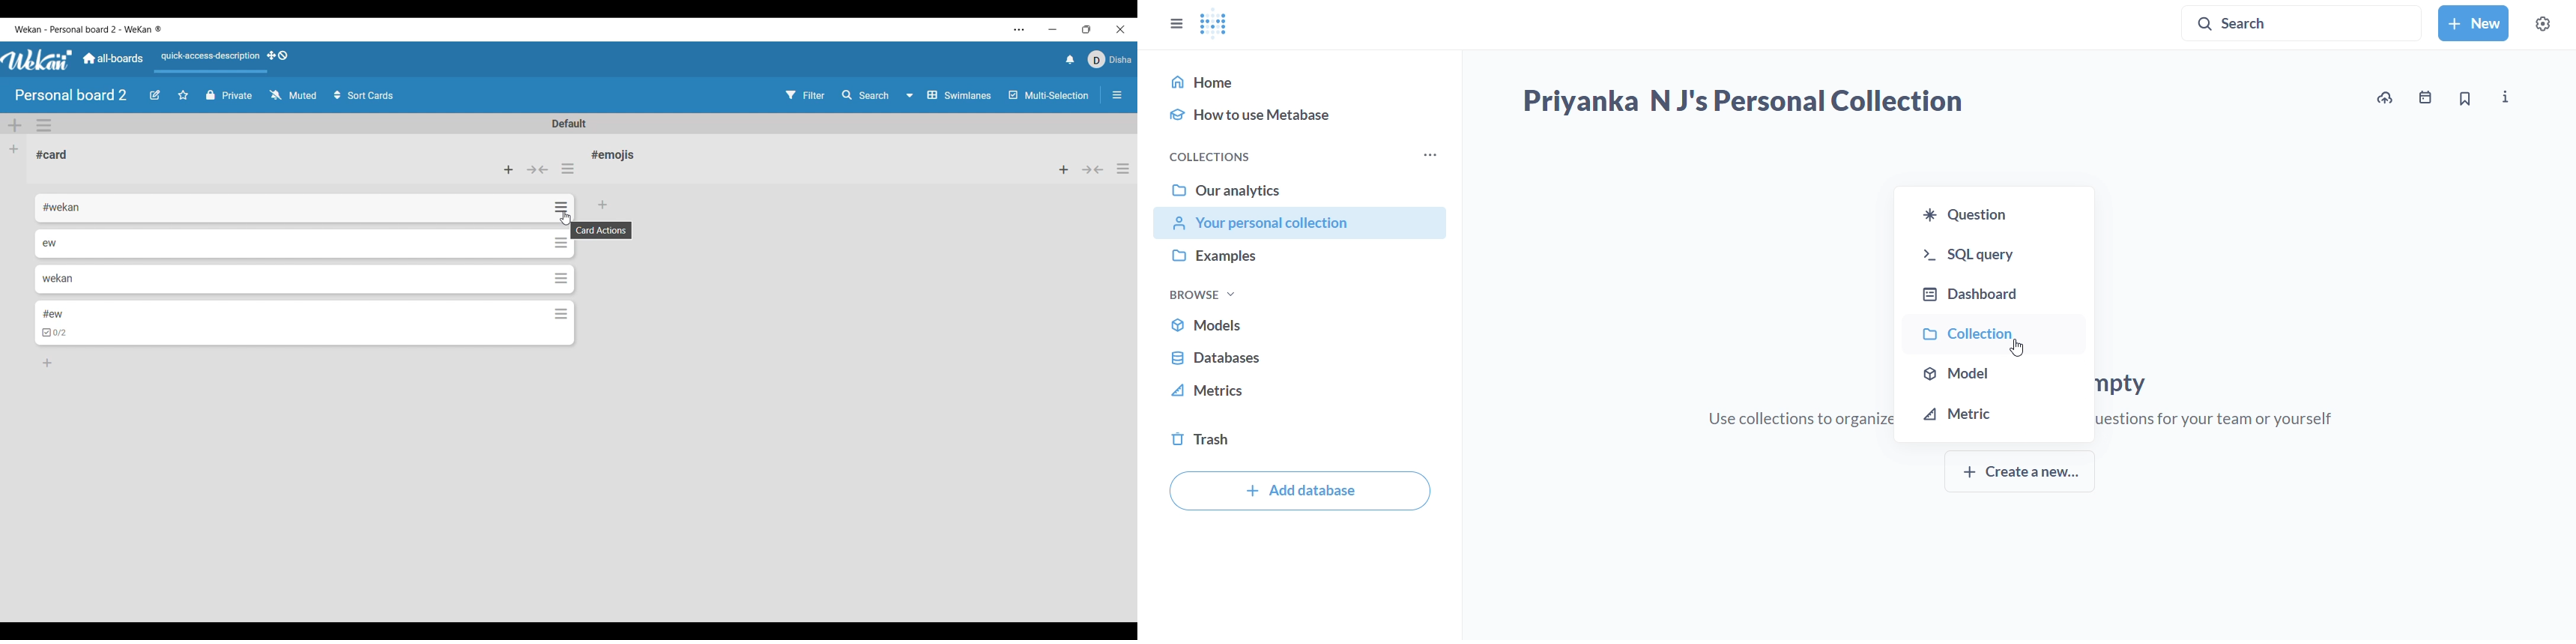 This screenshot has height=644, width=2576. I want to click on Software and board name, so click(87, 29).